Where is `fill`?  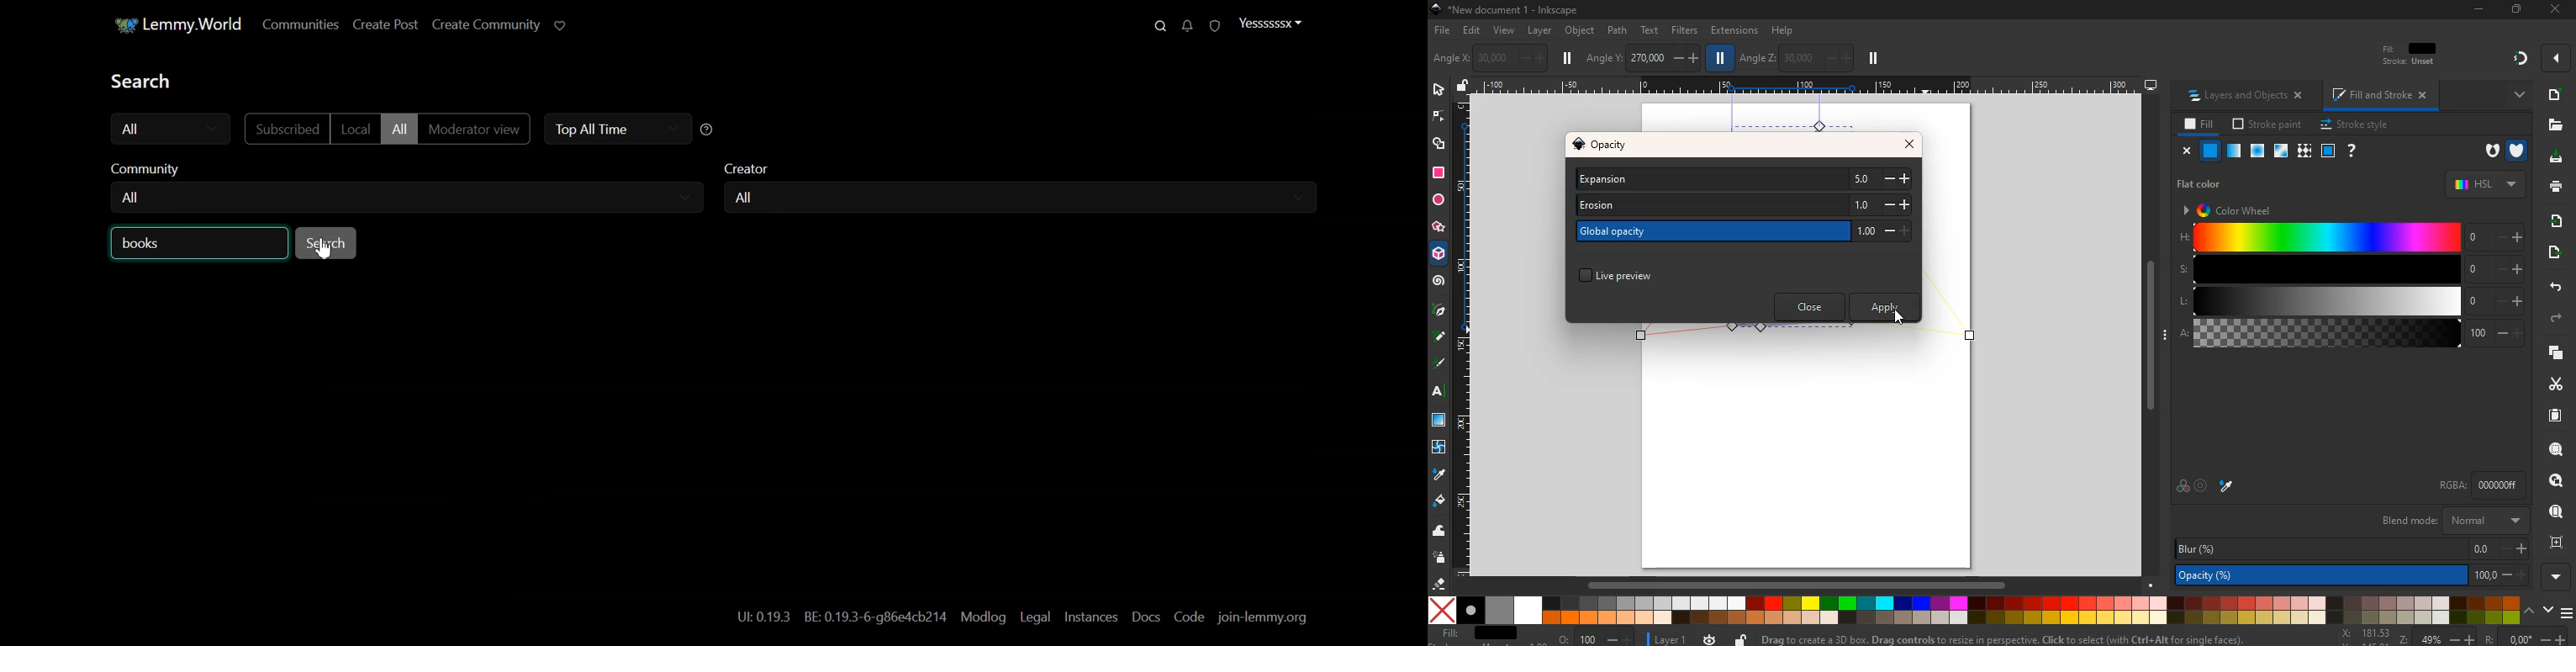 fill is located at coordinates (1478, 633).